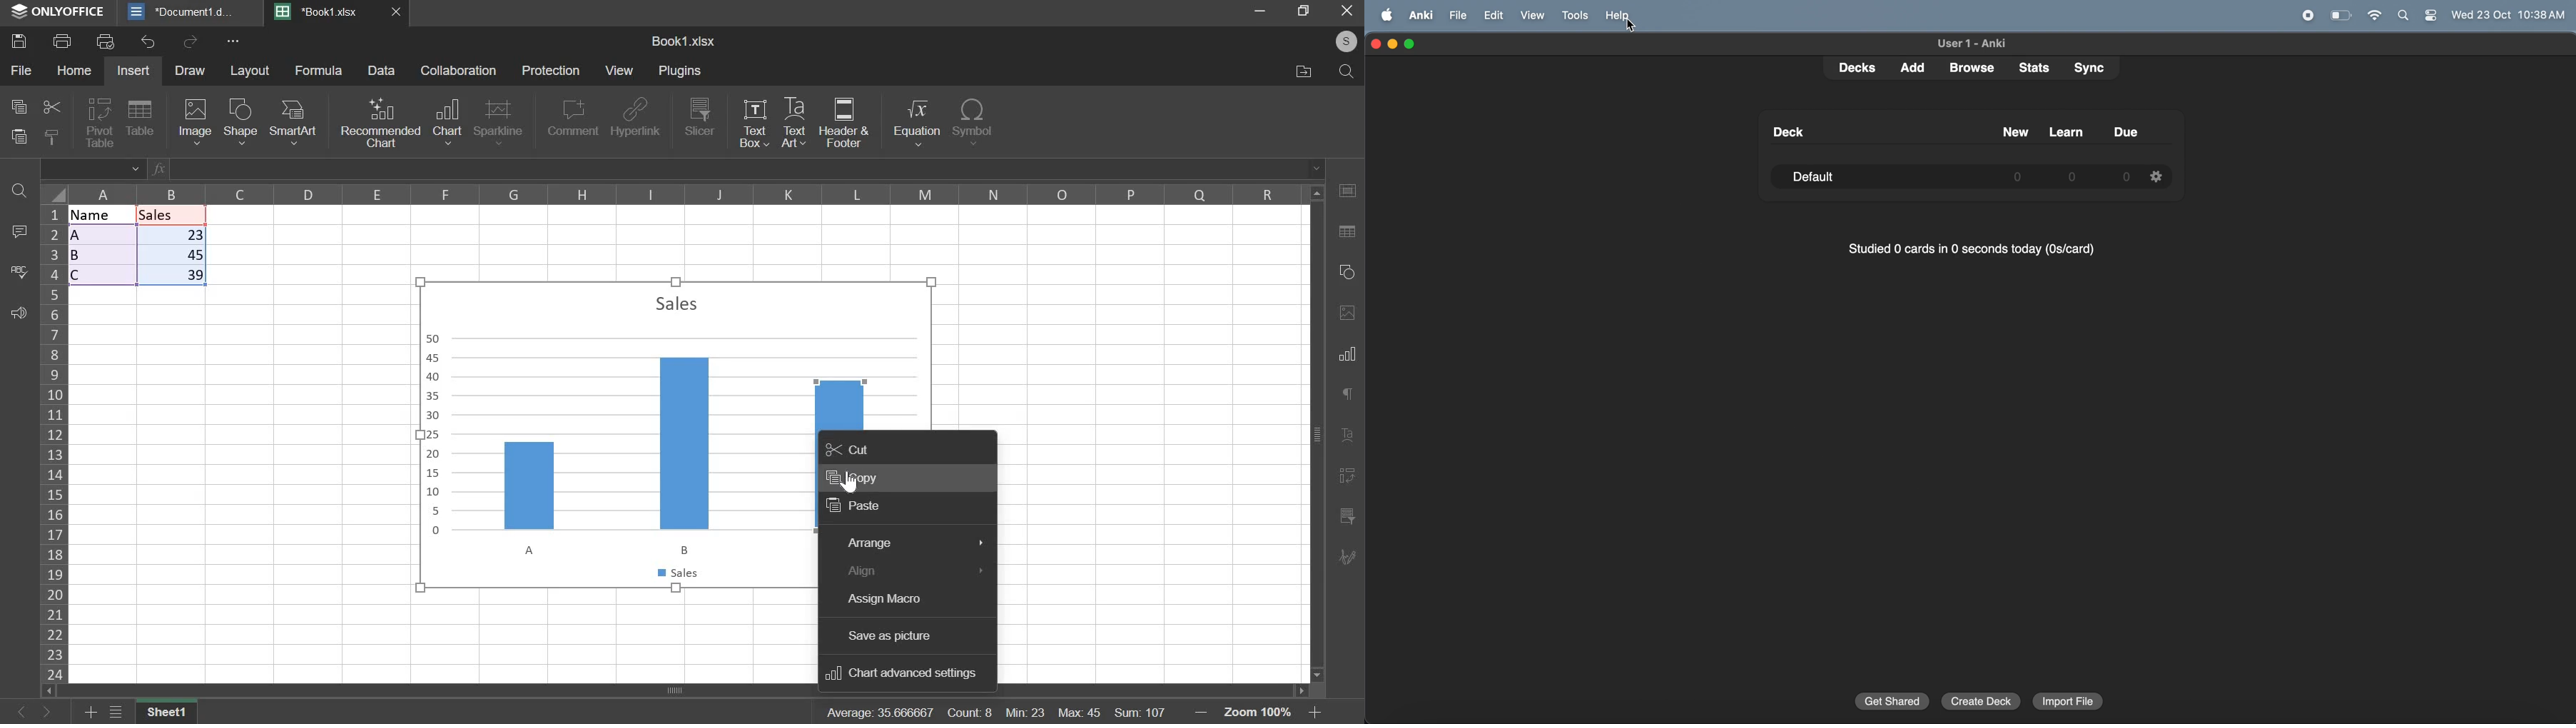 This screenshot has height=728, width=2576. Describe the element at coordinates (856, 479) in the screenshot. I see `copy` at that location.